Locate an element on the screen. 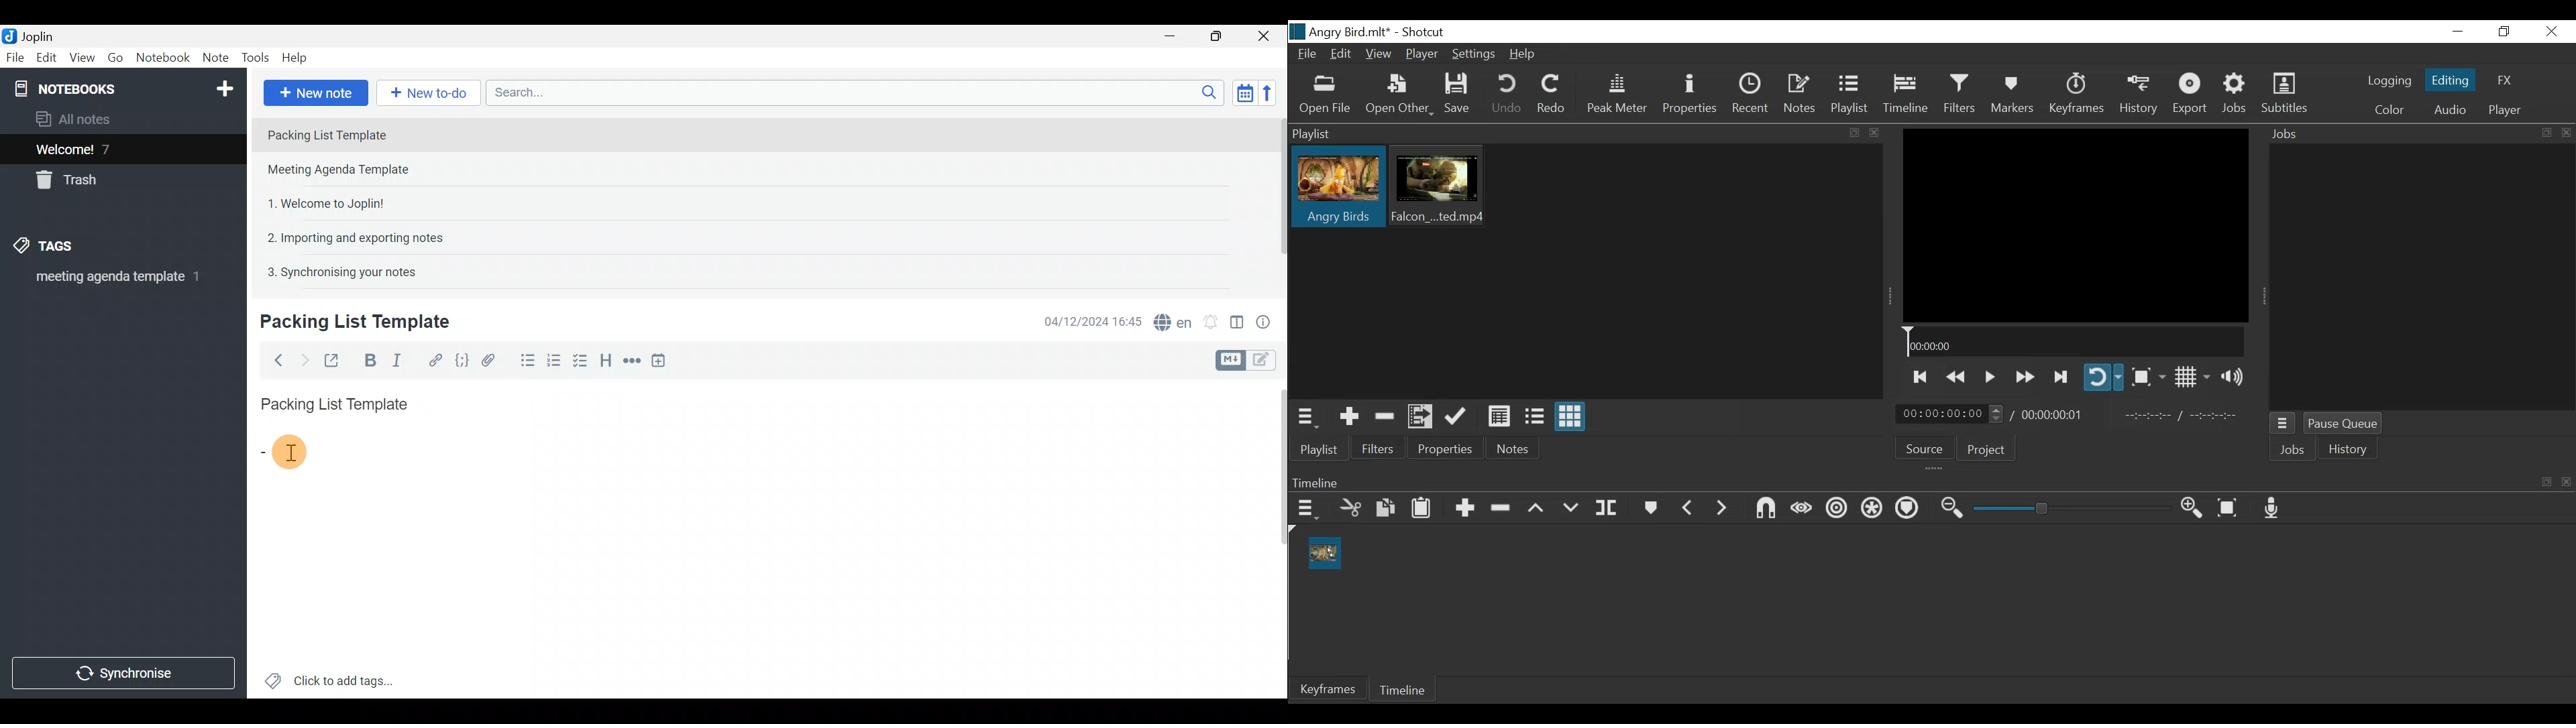 The height and width of the screenshot is (728, 2576). Timeline is located at coordinates (2075, 342).